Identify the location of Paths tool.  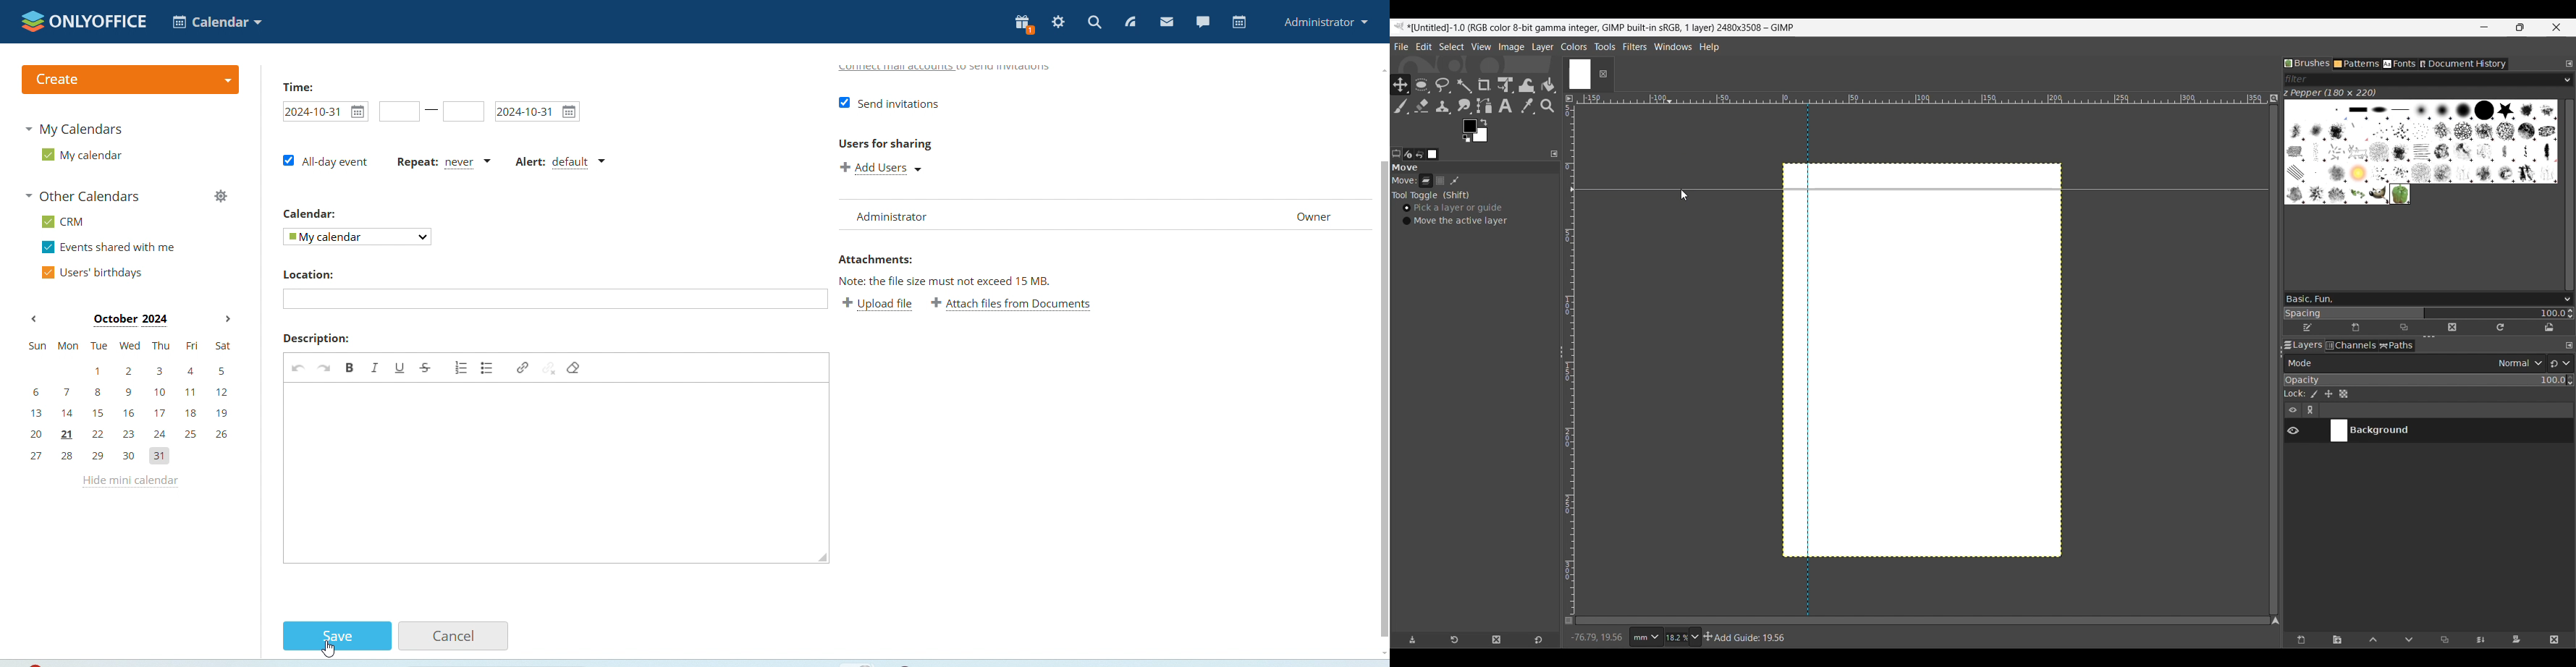
(1485, 106).